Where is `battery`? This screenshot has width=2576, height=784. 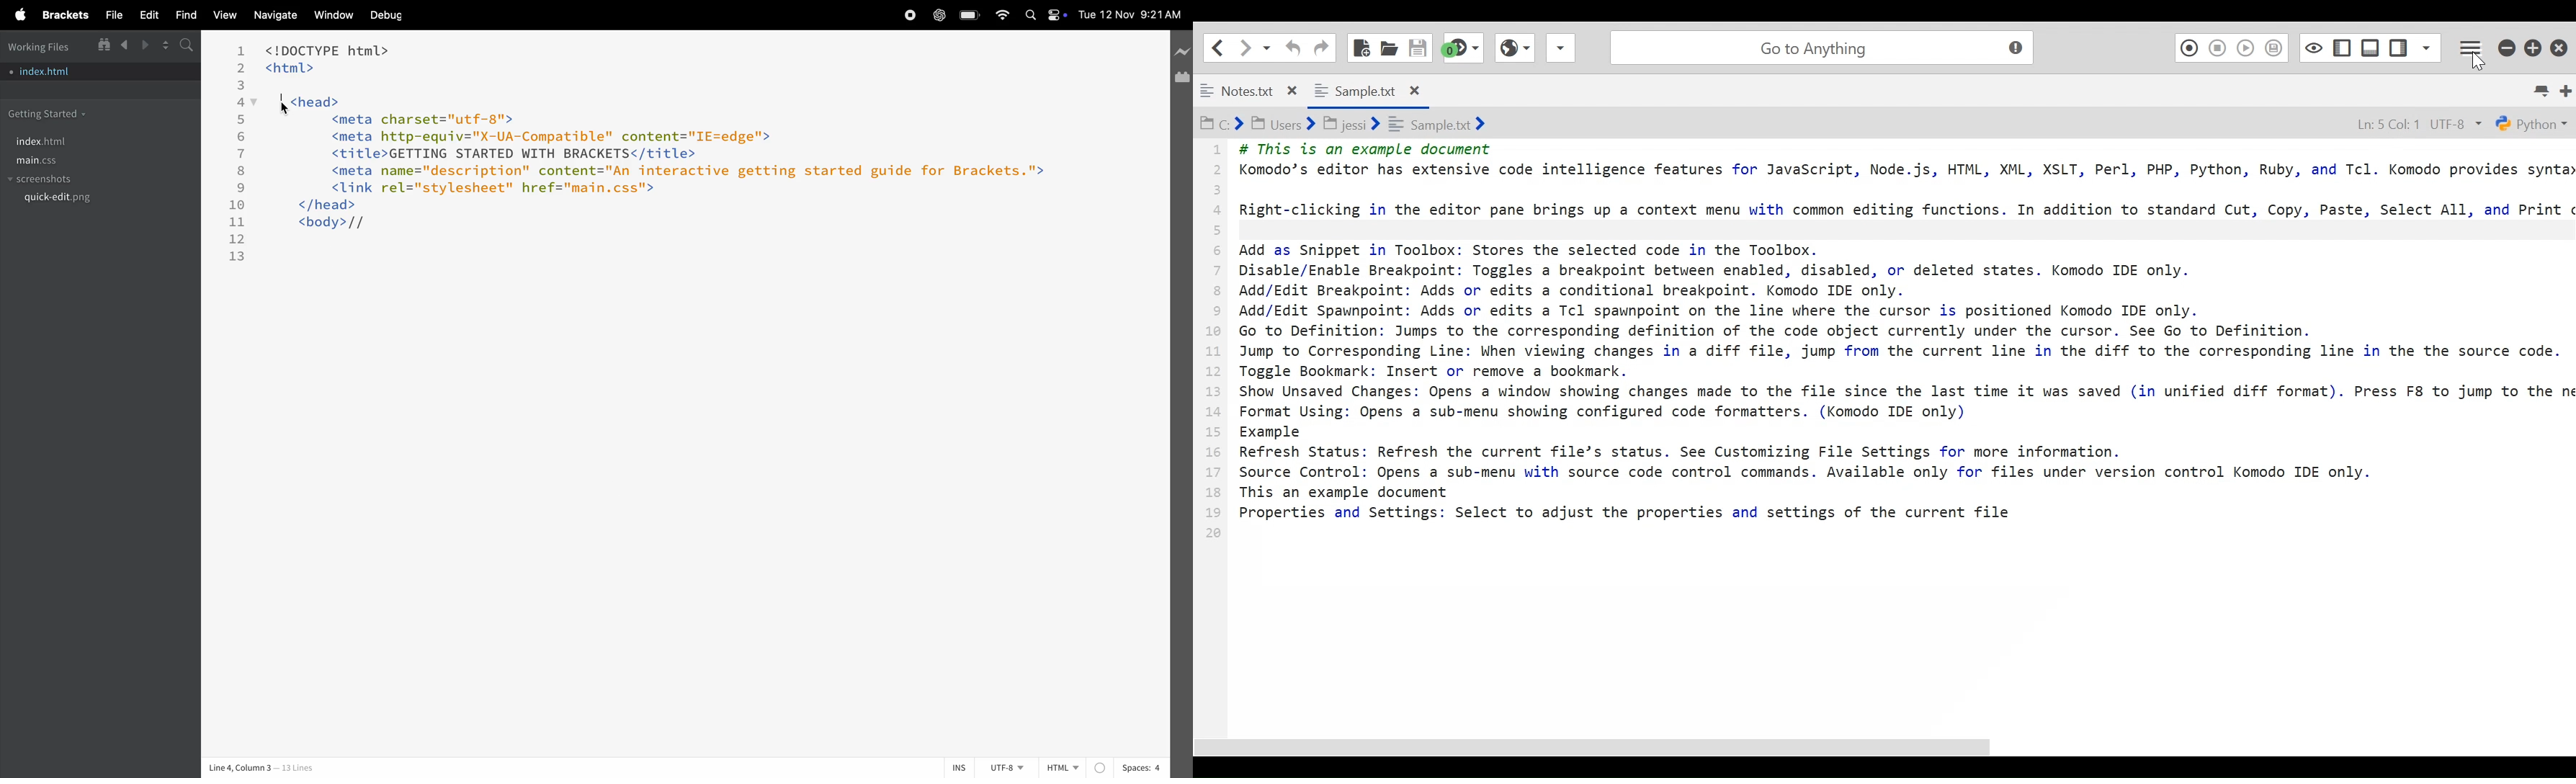
battery is located at coordinates (969, 15).